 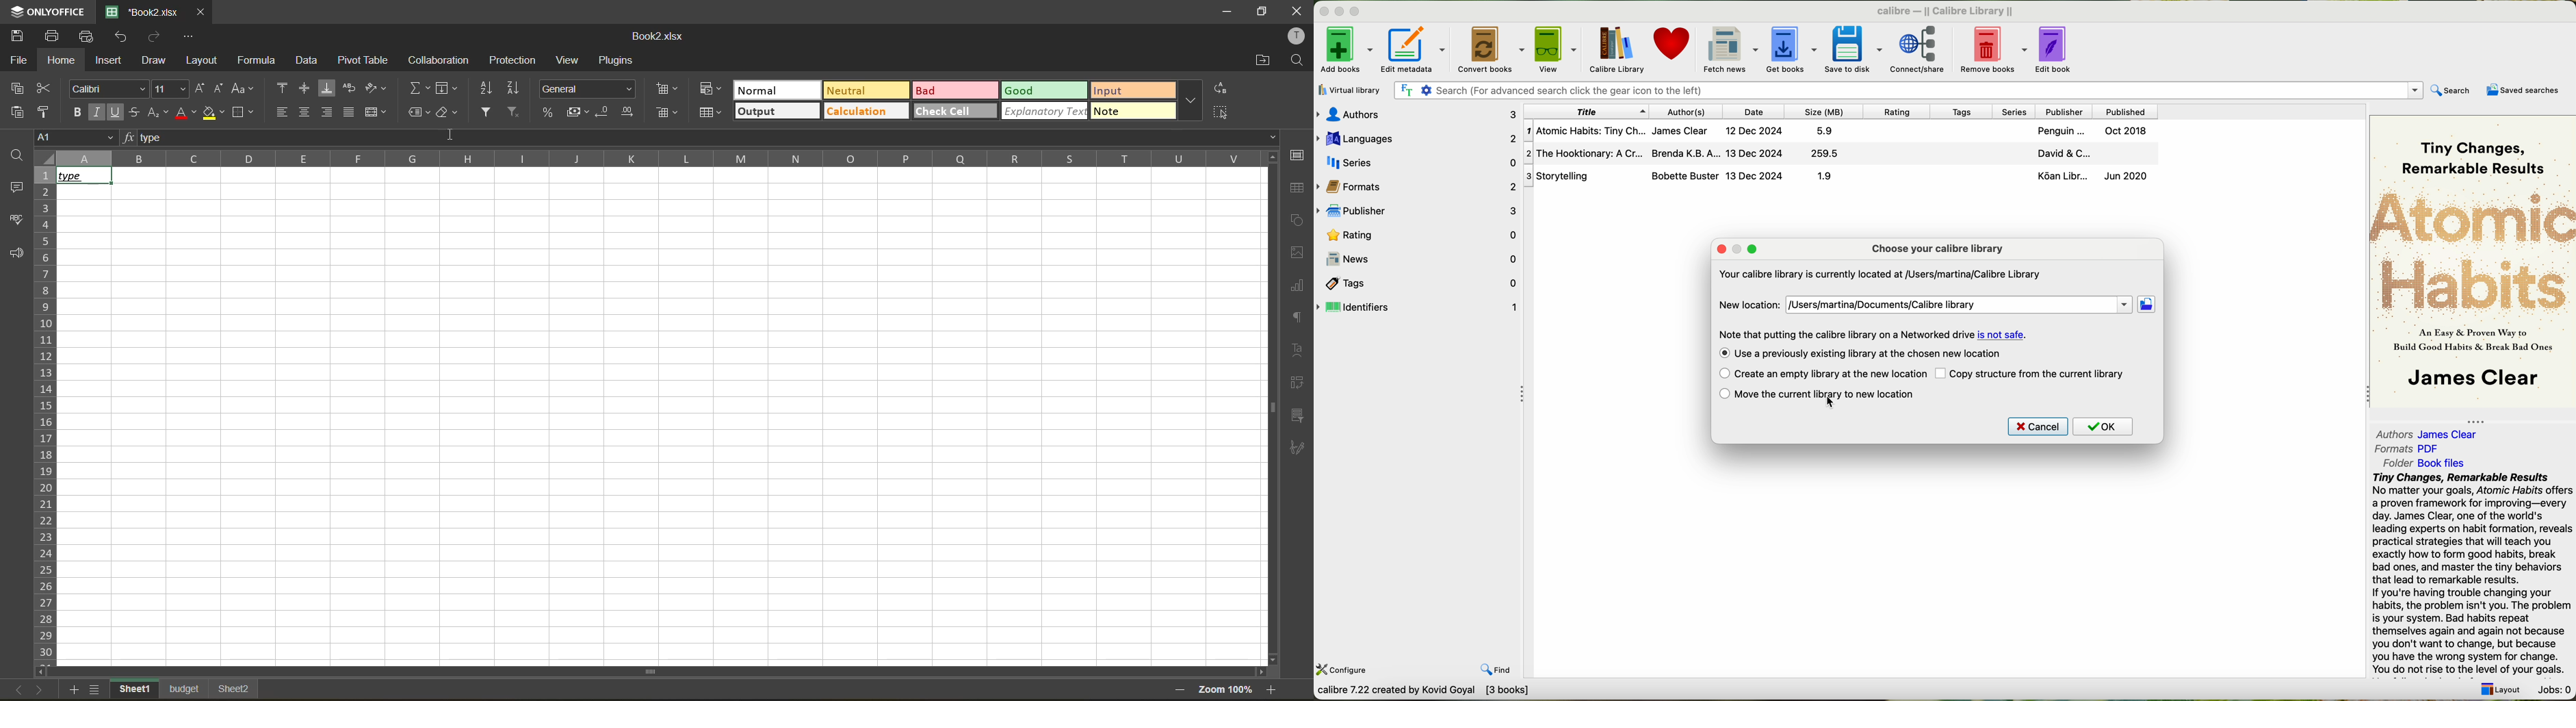 What do you see at coordinates (1965, 112) in the screenshot?
I see `tags` at bounding box center [1965, 112].